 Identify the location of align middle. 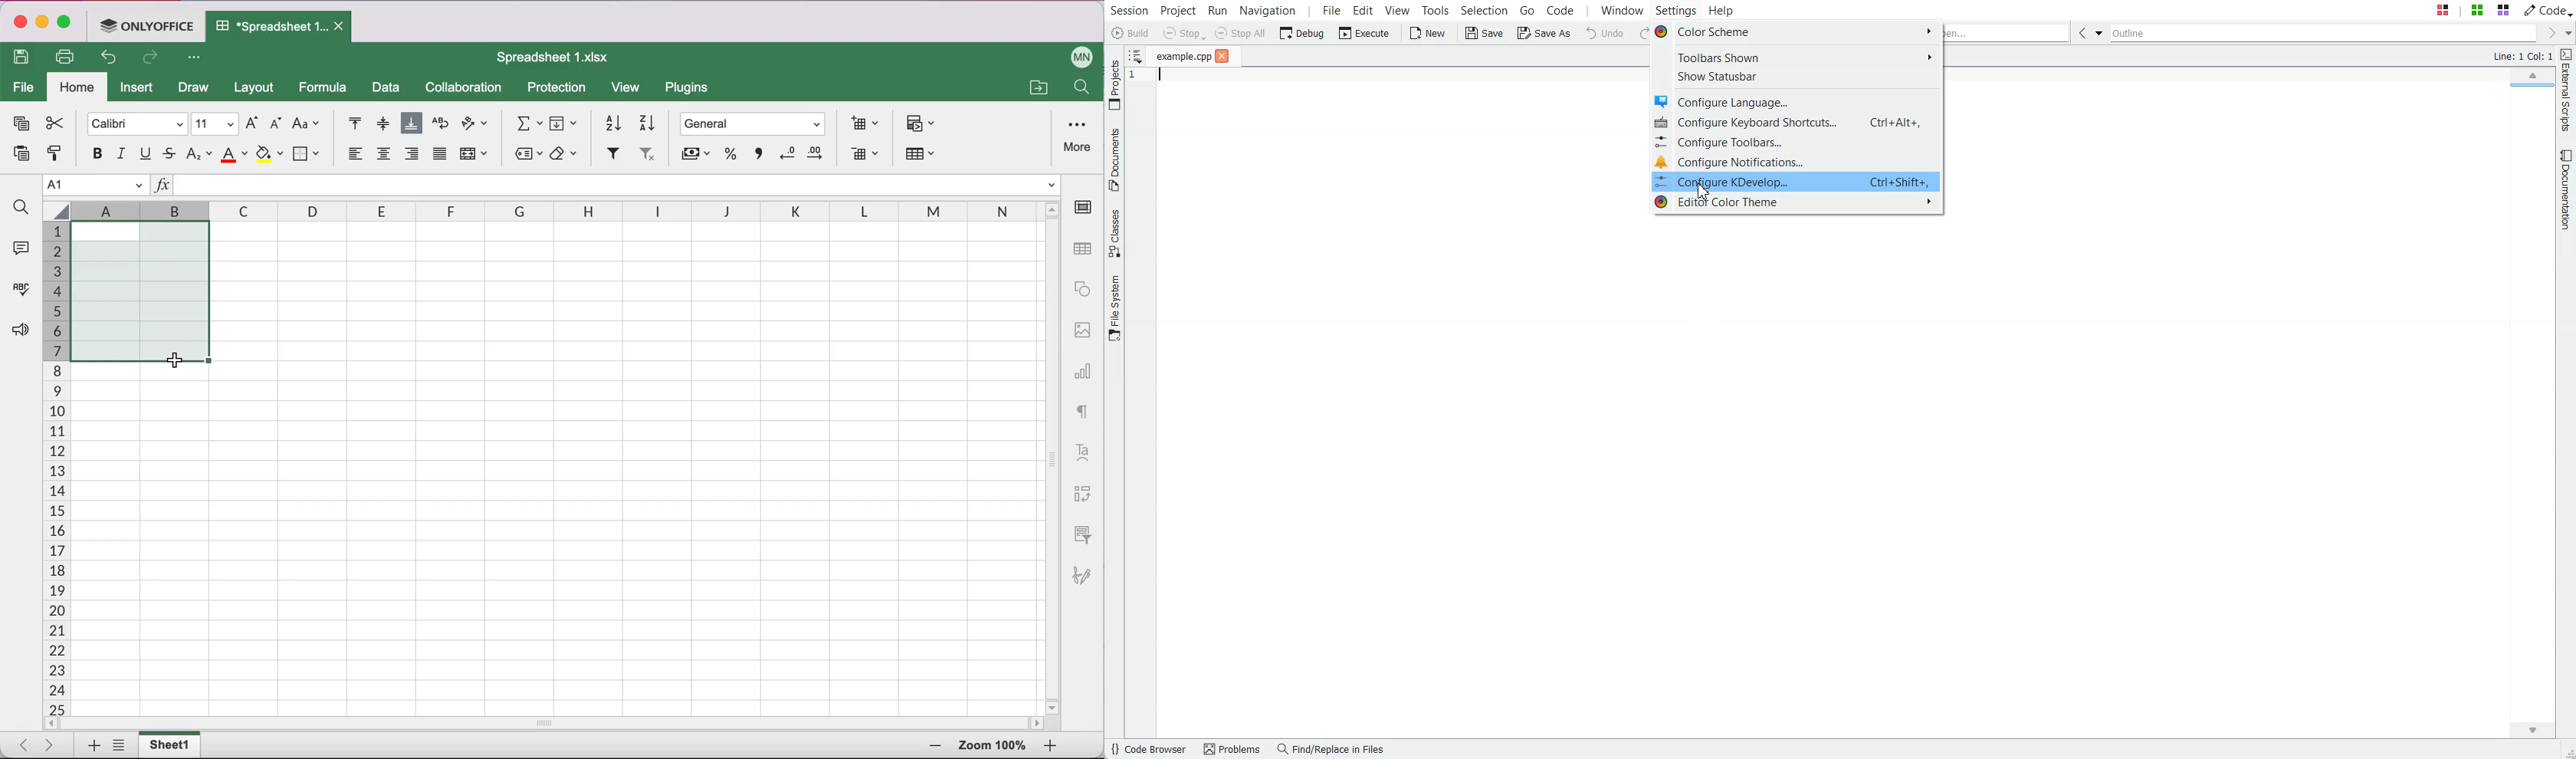
(381, 123).